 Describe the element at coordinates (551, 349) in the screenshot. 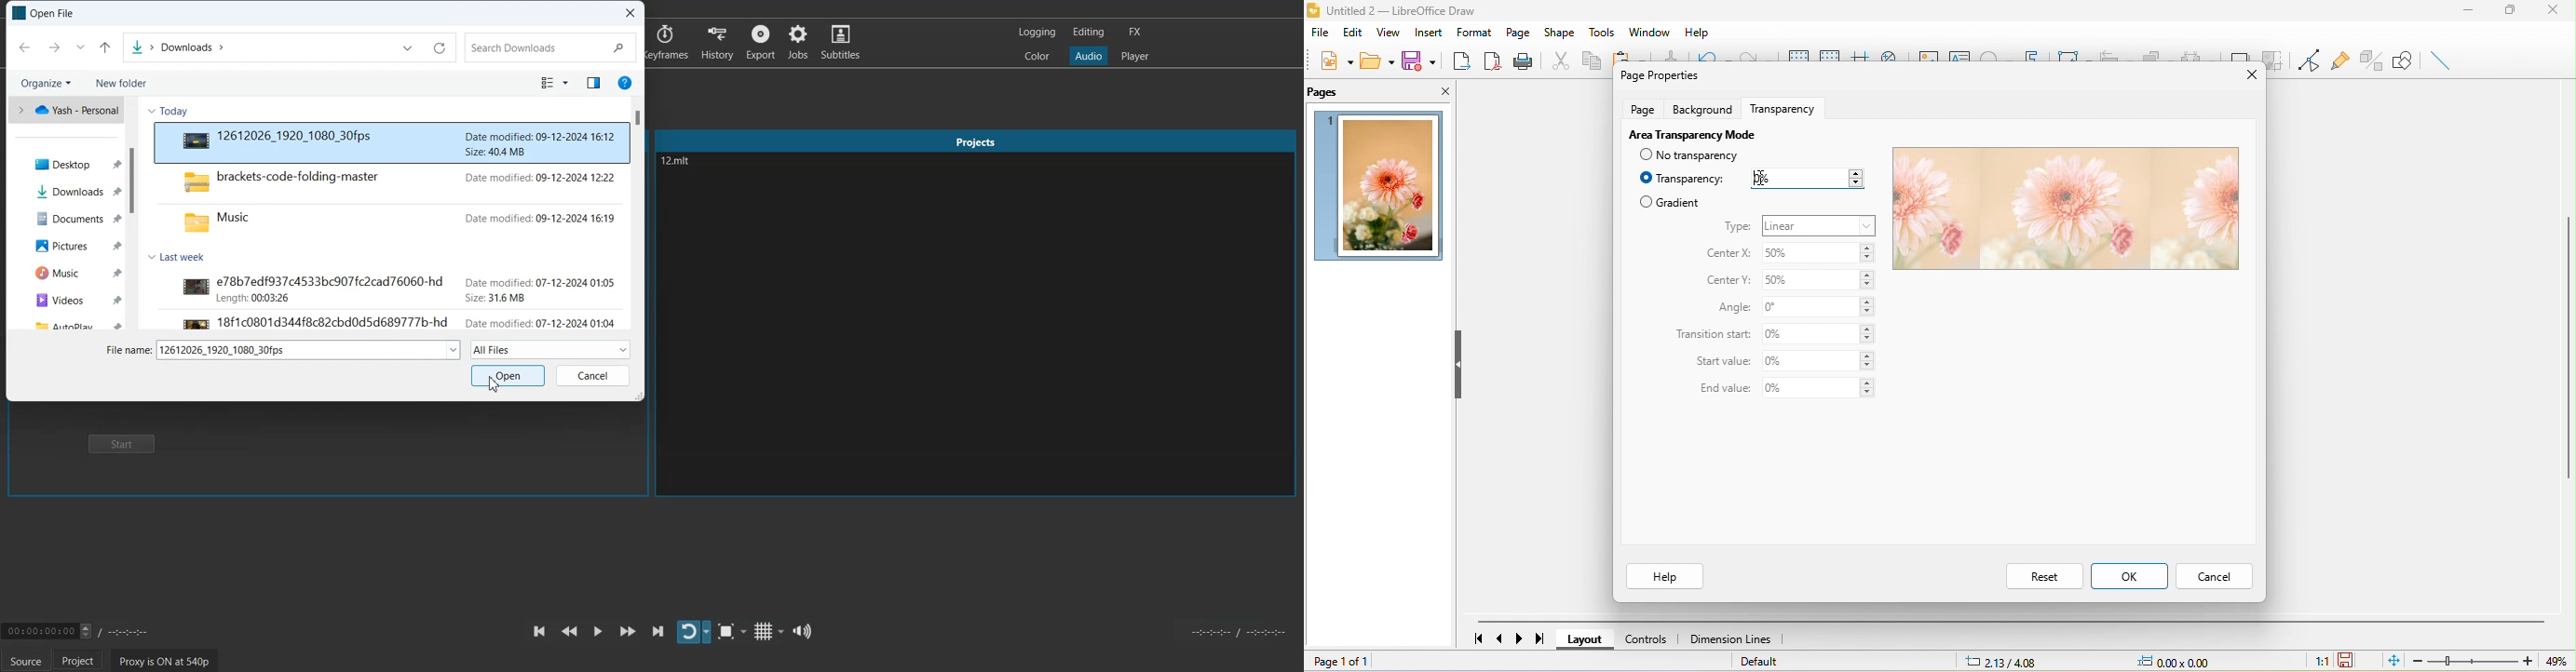

I see `All Files` at that location.